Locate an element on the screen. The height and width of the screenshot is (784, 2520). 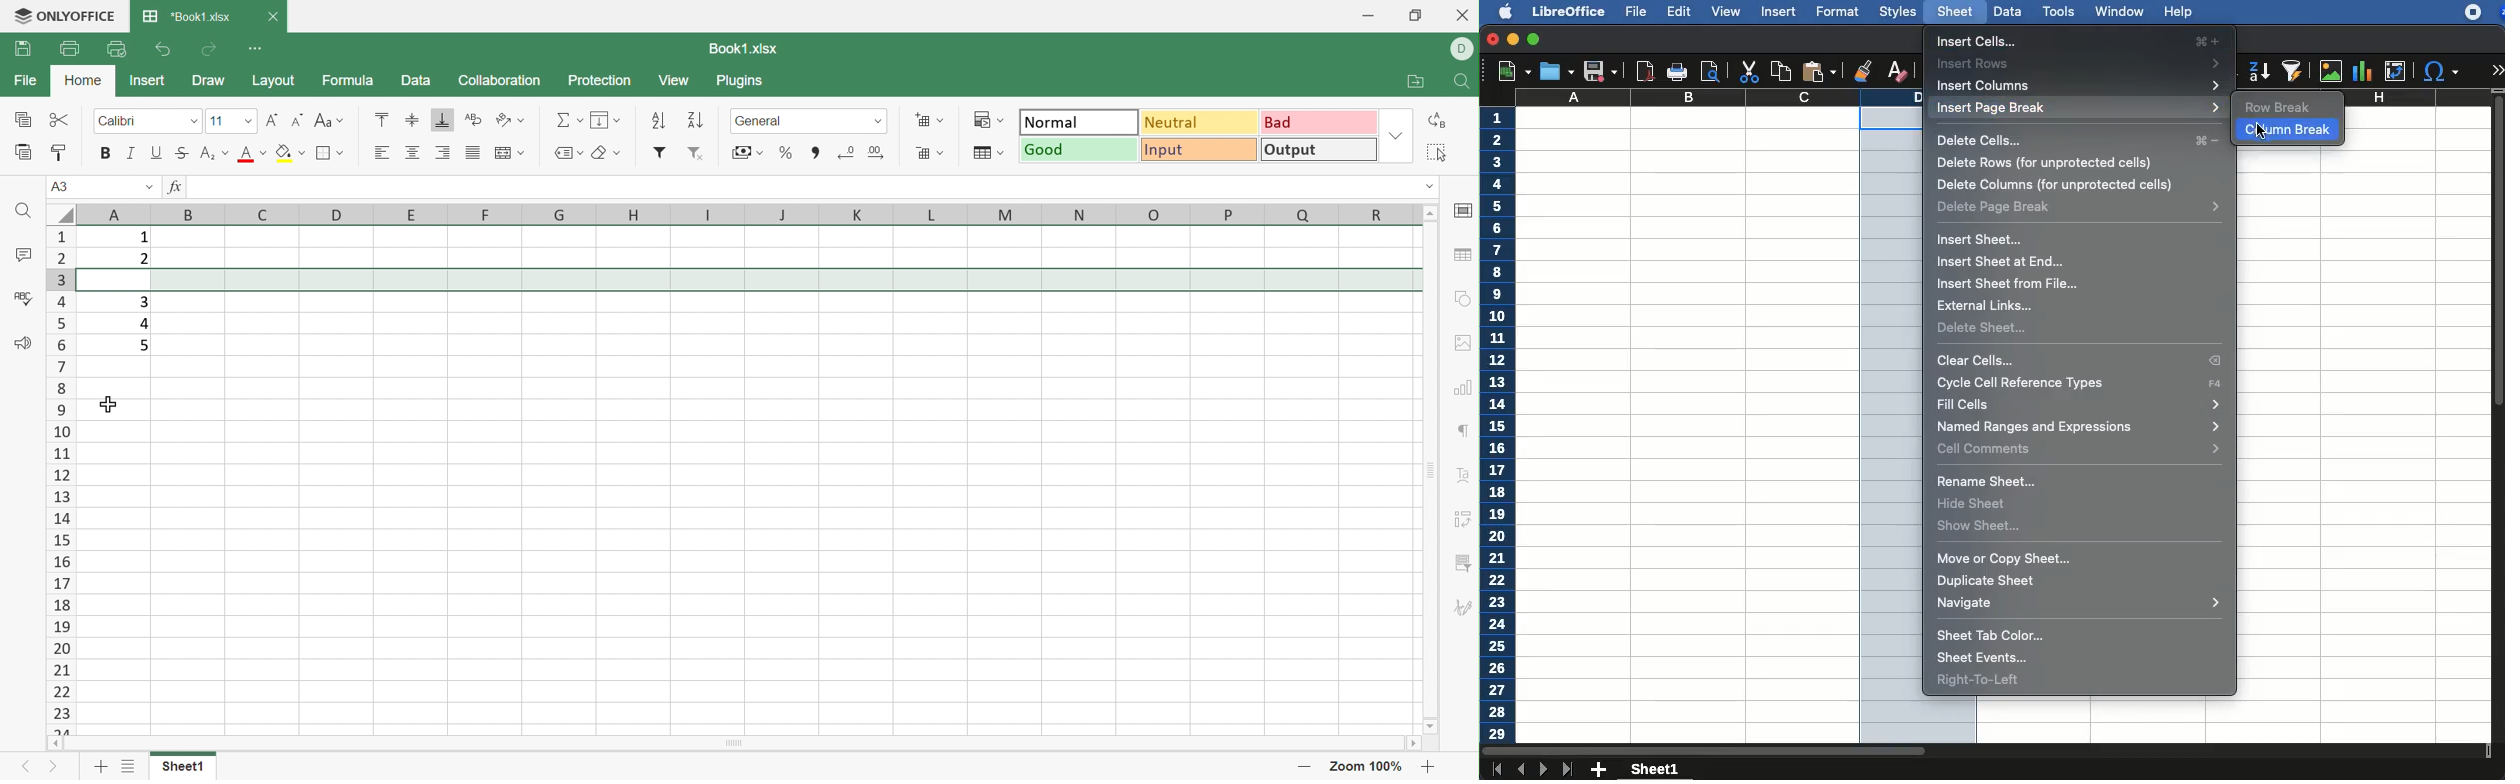
Signature settings is located at coordinates (1466, 608).